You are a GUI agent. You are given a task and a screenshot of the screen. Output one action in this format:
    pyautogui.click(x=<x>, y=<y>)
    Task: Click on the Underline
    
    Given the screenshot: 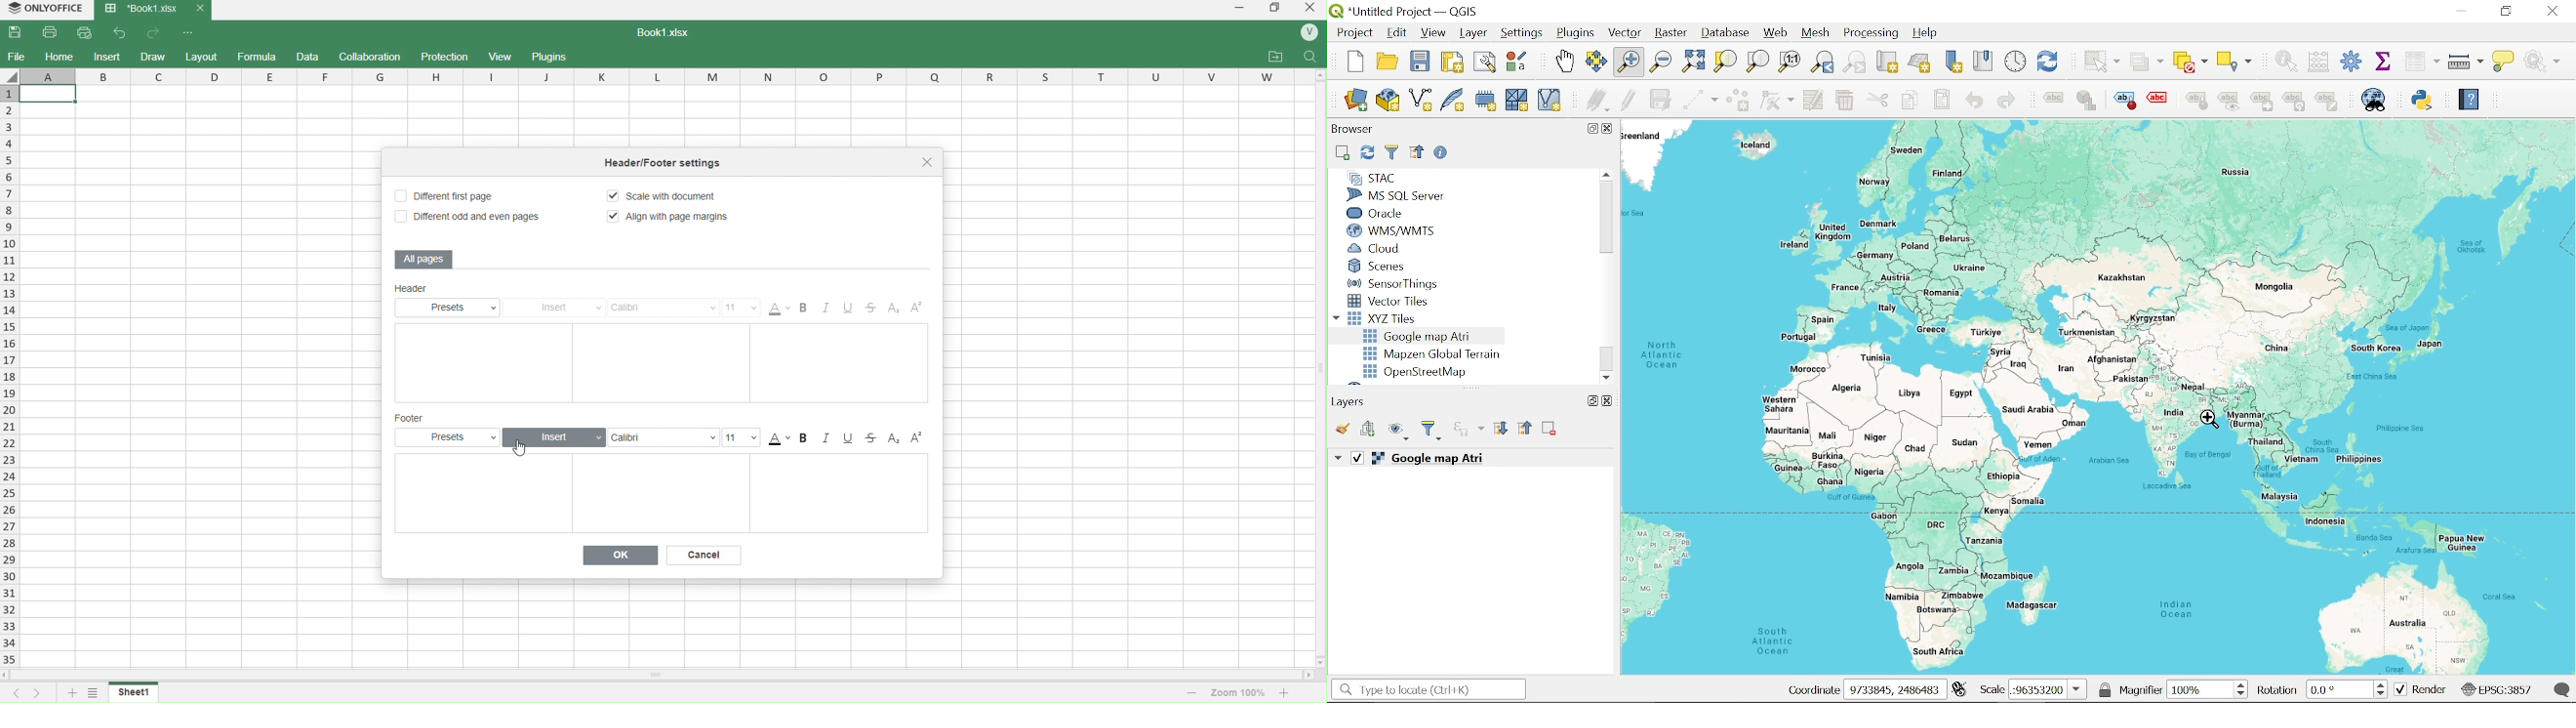 What is the action you would take?
    pyautogui.click(x=854, y=309)
    